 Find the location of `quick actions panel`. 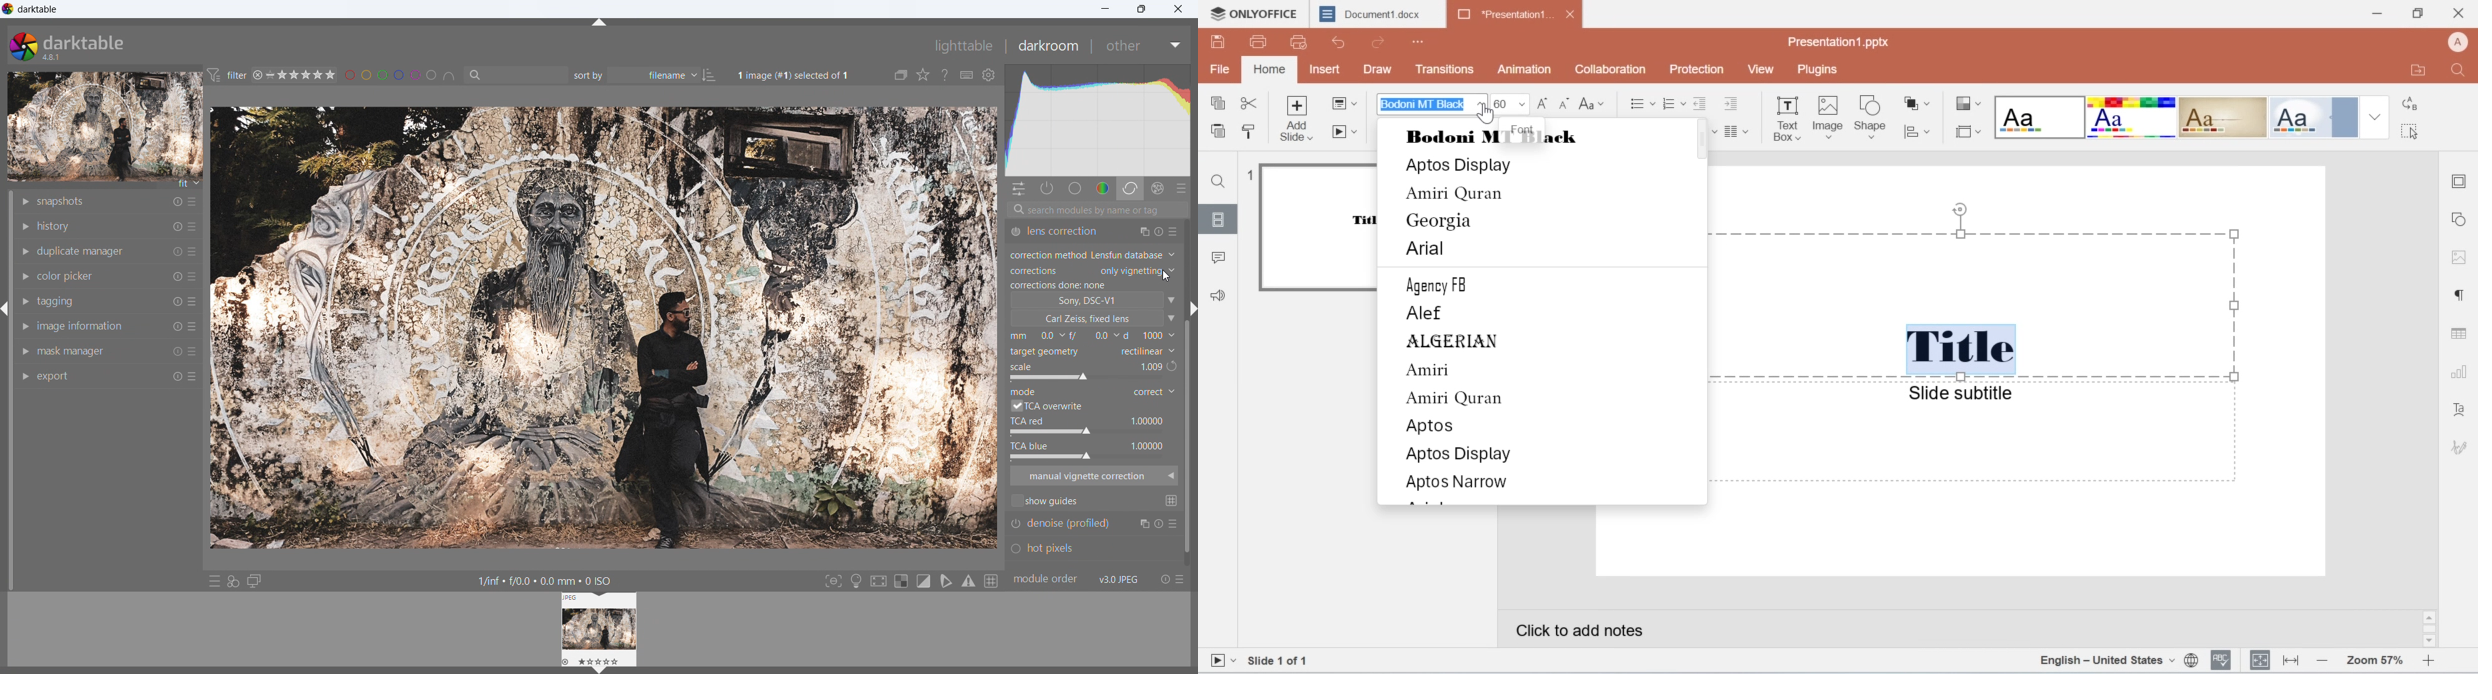

quick actions panel is located at coordinates (1016, 189).